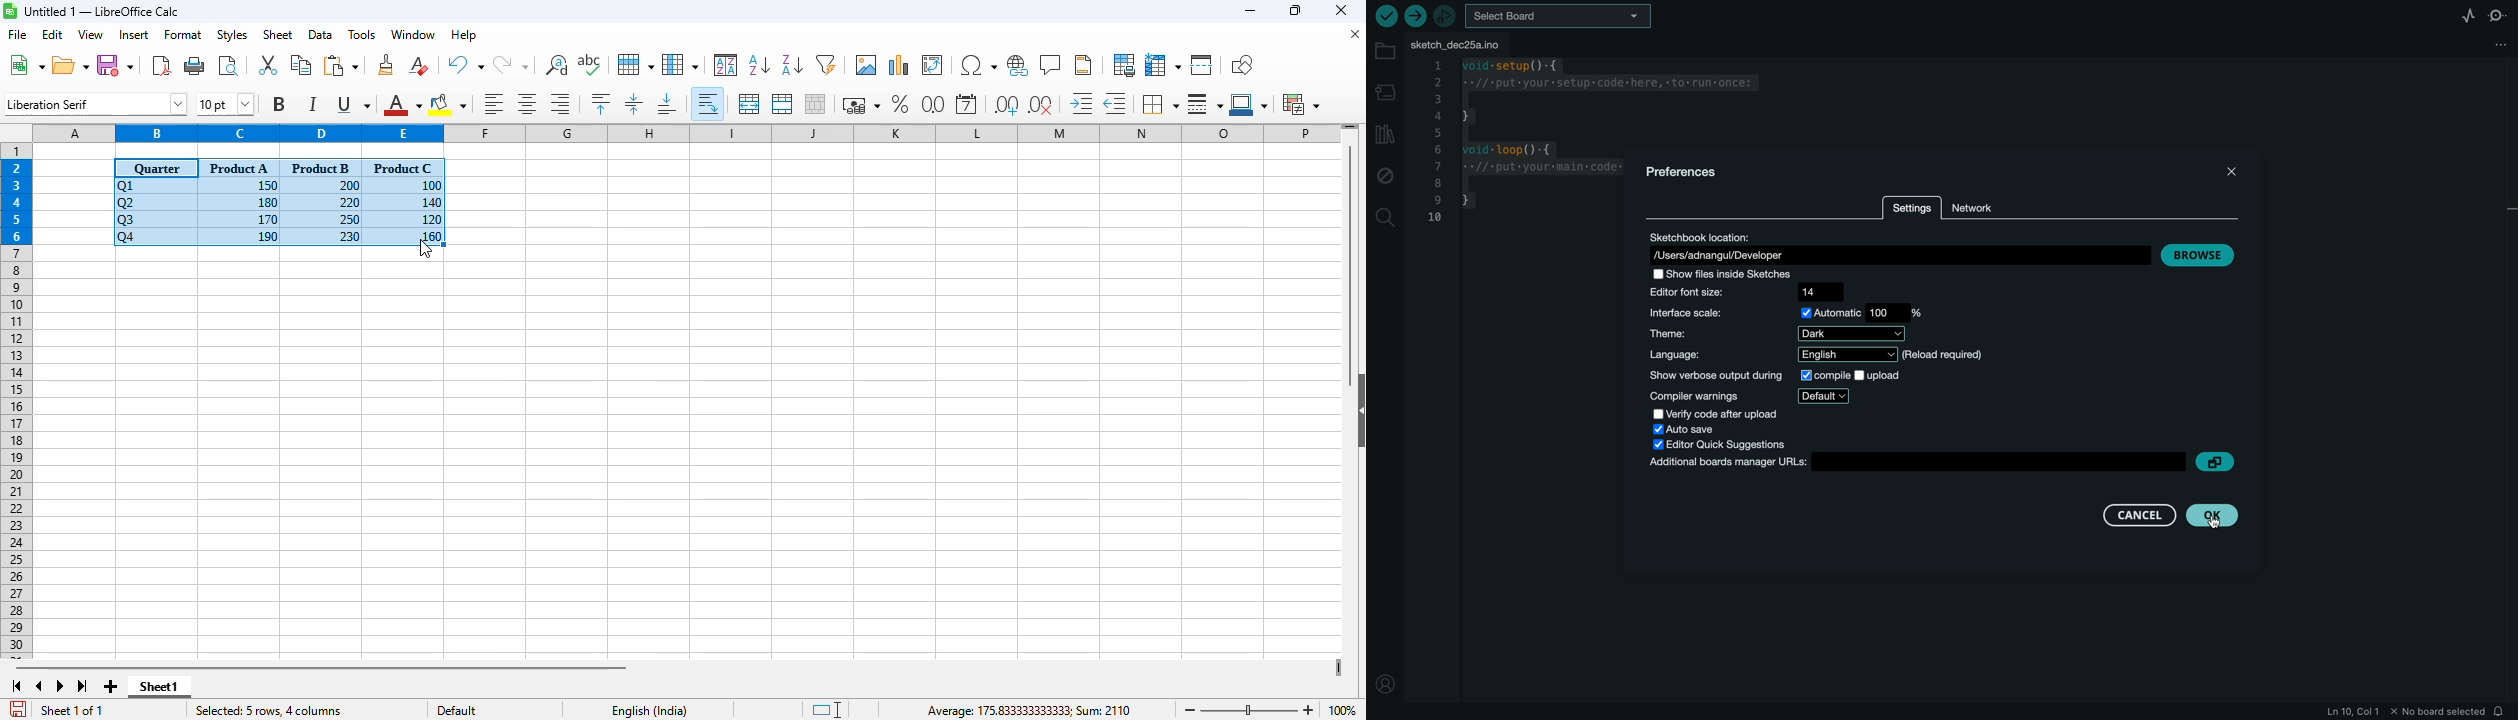  I want to click on unmerge cells, so click(814, 103).